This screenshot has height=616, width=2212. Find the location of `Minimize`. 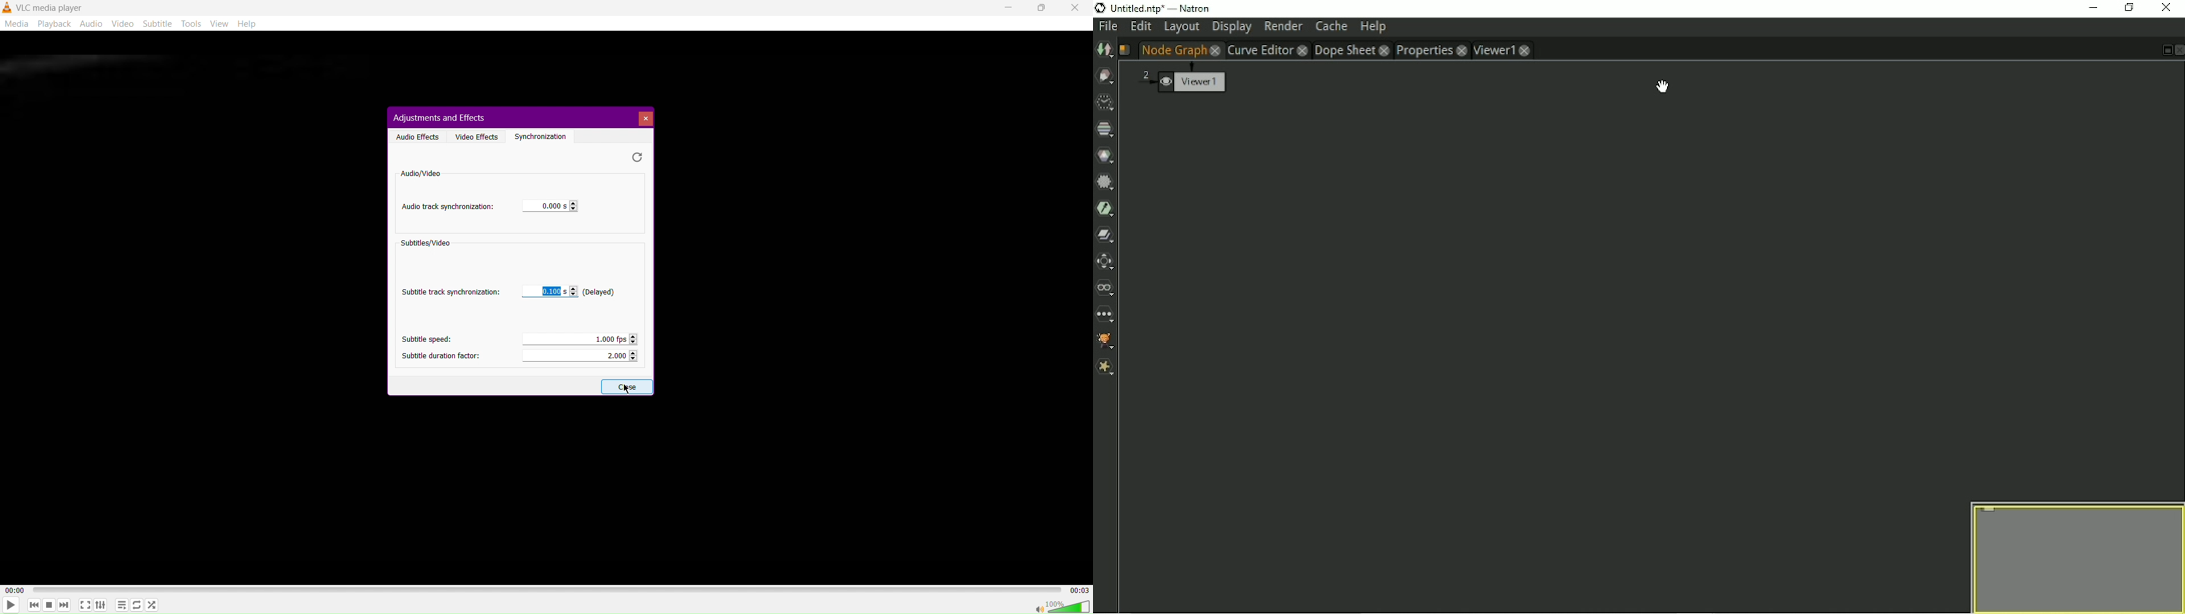

Minimize is located at coordinates (1006, 9).